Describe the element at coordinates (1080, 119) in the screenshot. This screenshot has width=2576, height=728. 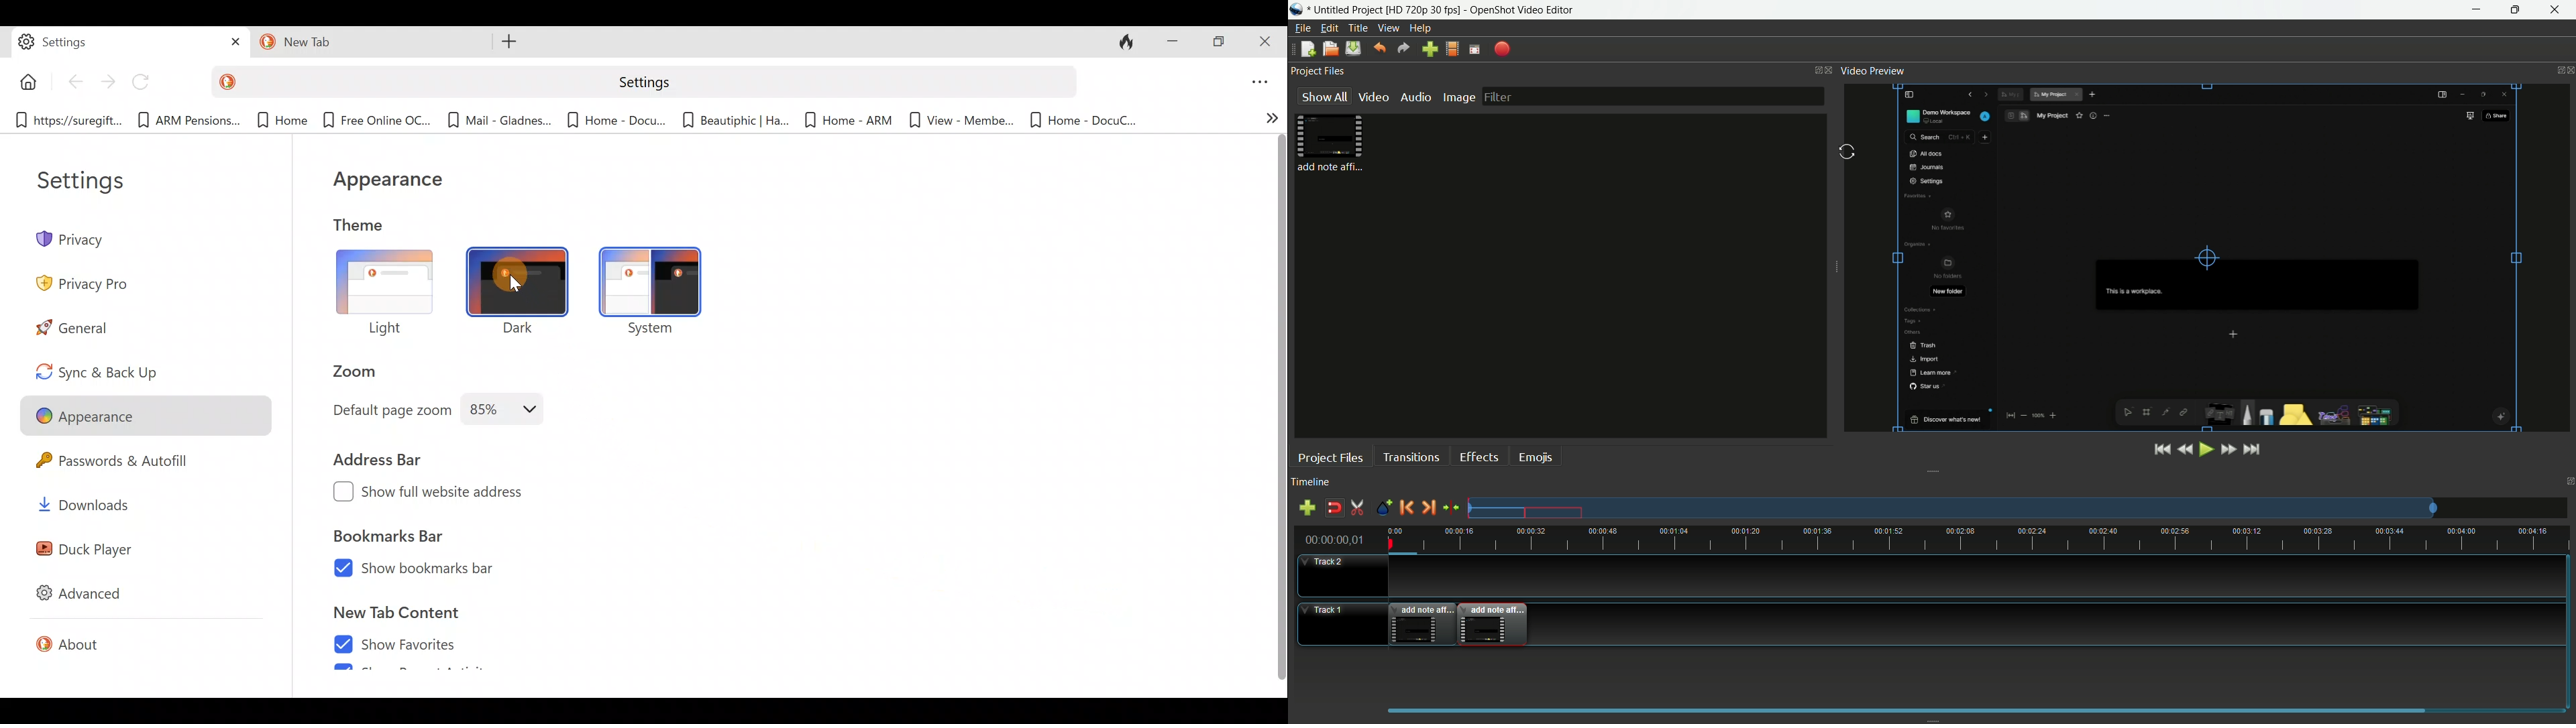
I see `Bookmark 10` at that location.